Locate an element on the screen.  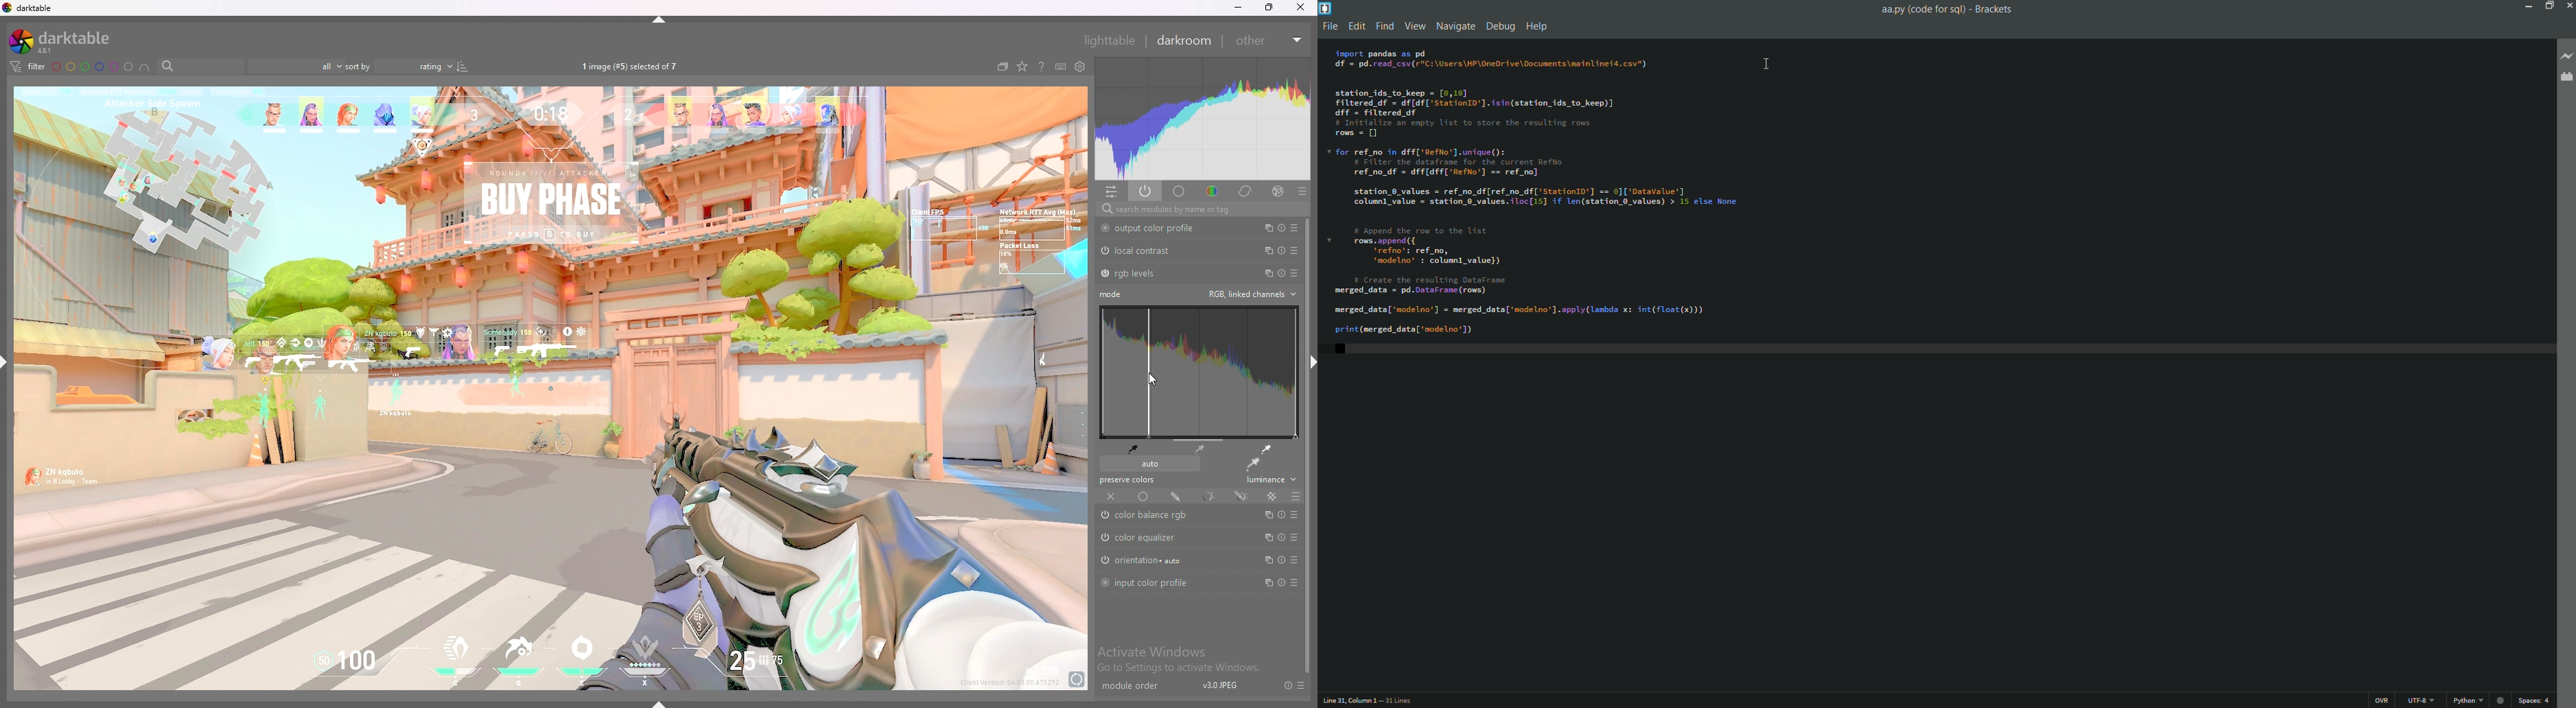
hide is located at coordinates (8, 361).